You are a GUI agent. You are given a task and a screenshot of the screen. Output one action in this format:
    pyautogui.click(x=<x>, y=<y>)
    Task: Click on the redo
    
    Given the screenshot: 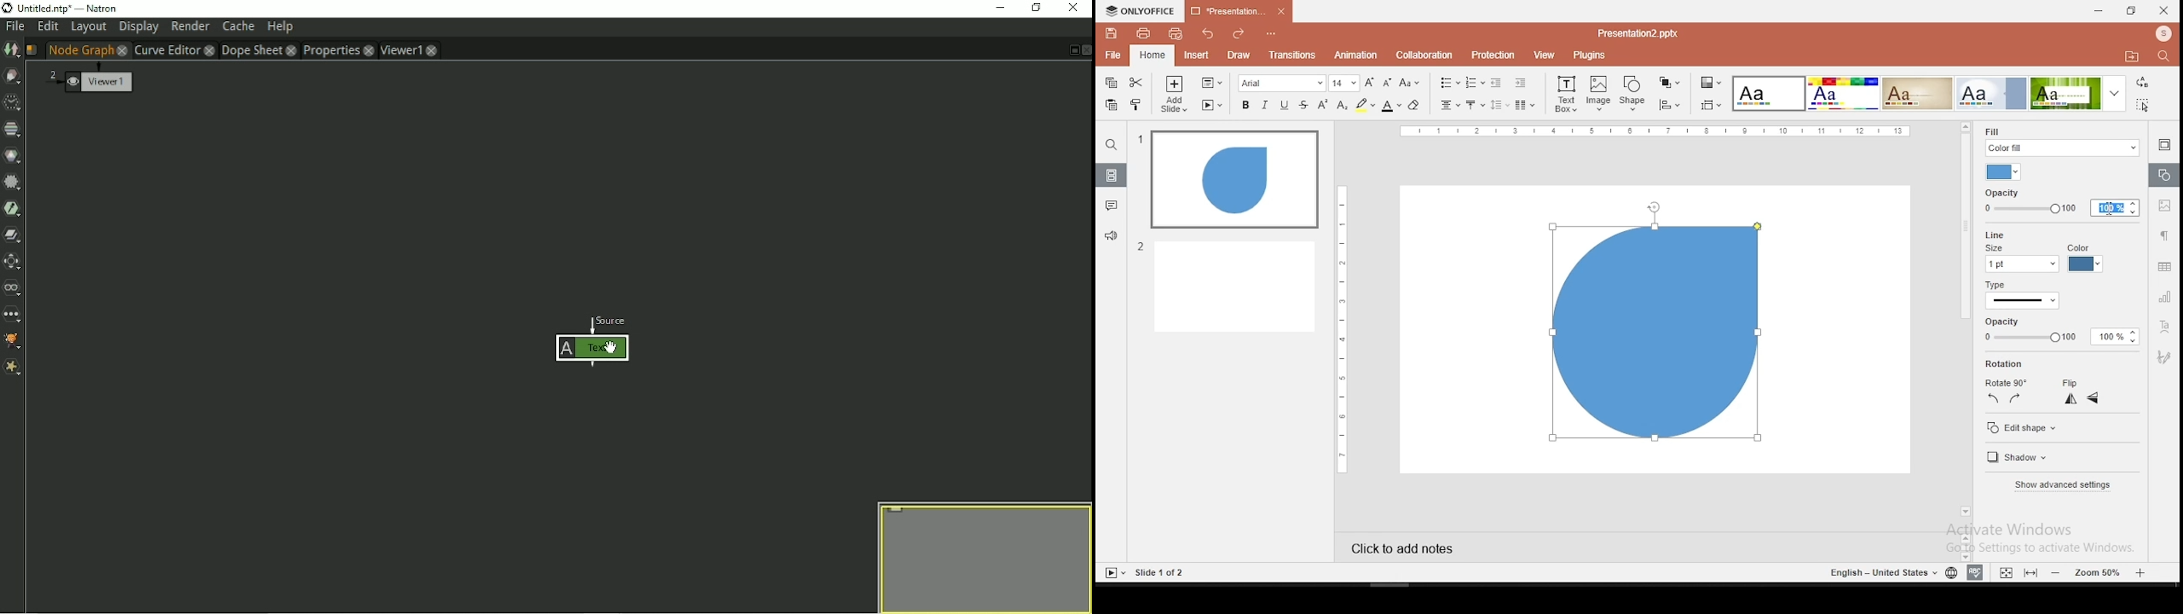 What is the action you would take?
    pyautogui.click(x=1234, y=34)
    